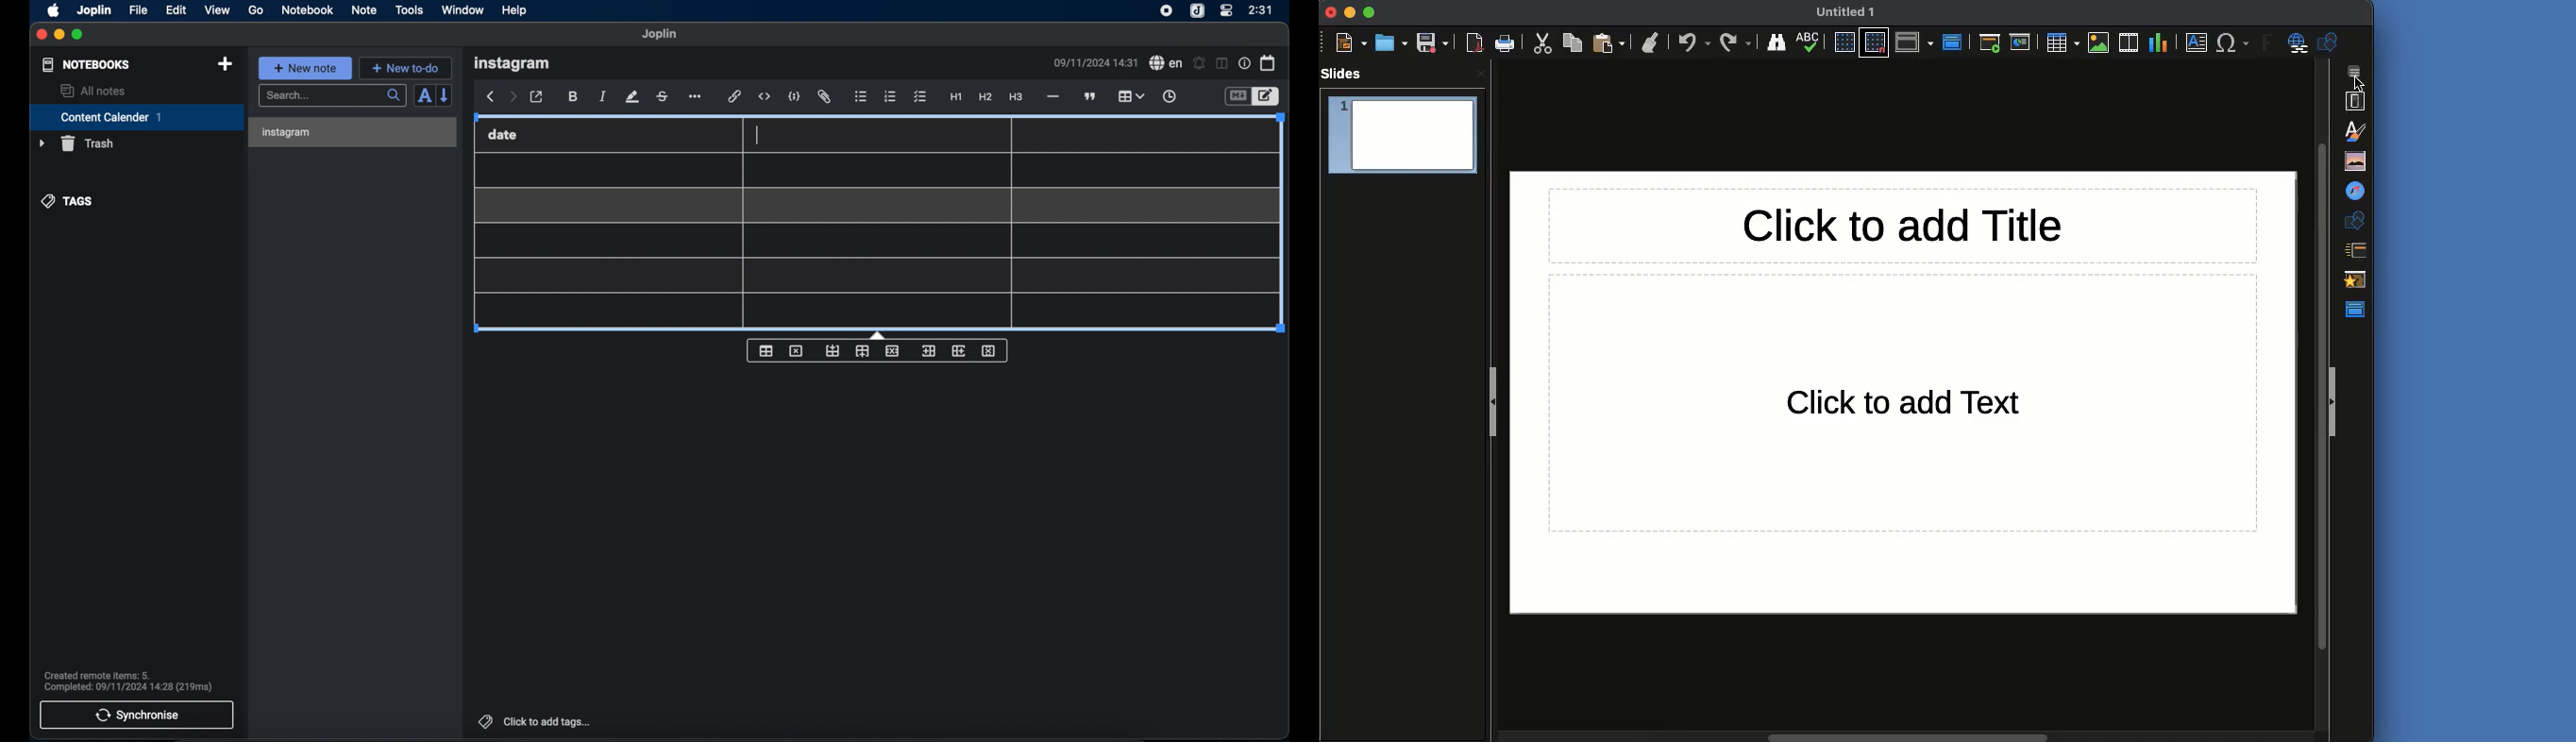 The width and height of the screenshot is (2576, 756). What do you see at coordinates (41, 35) in the screenshot?
I see `close` at bounding box center [41, 35].